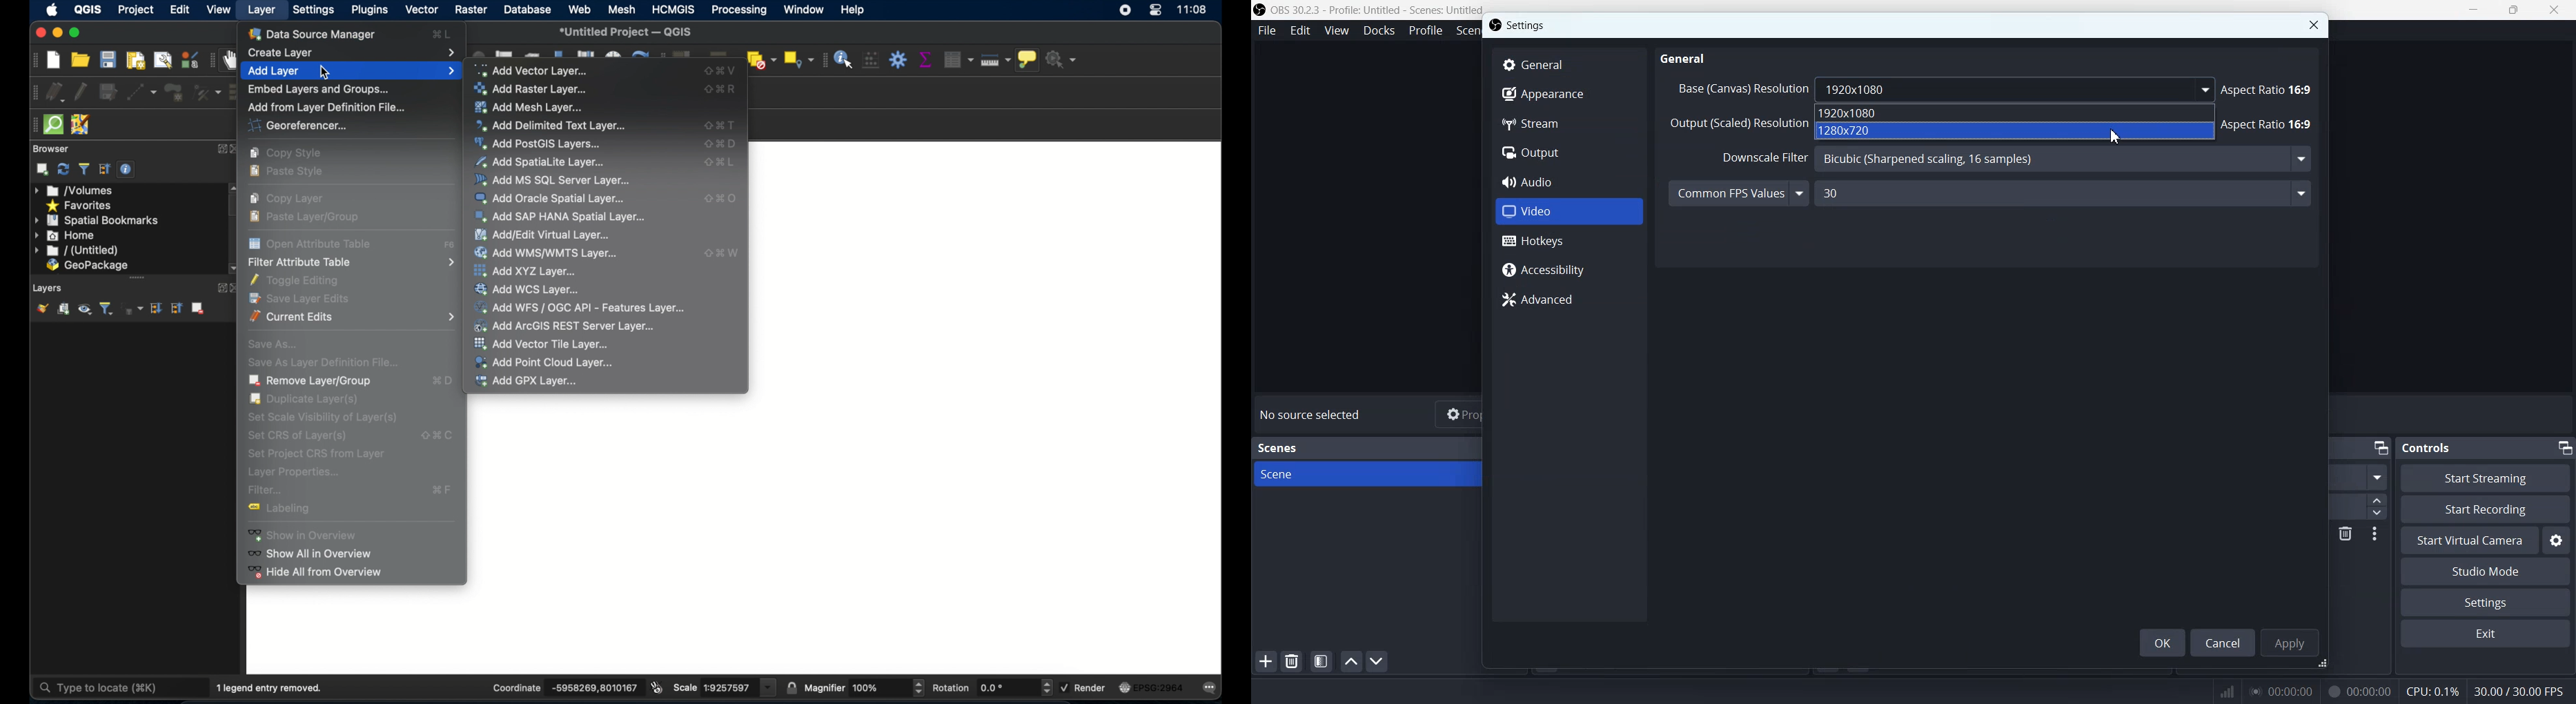 The image size is (2576, 728). Describe the element at coordinates (1943, 90) in the screenshot. I see `Base (Canvas) Resolution 1920x1080` at that location.